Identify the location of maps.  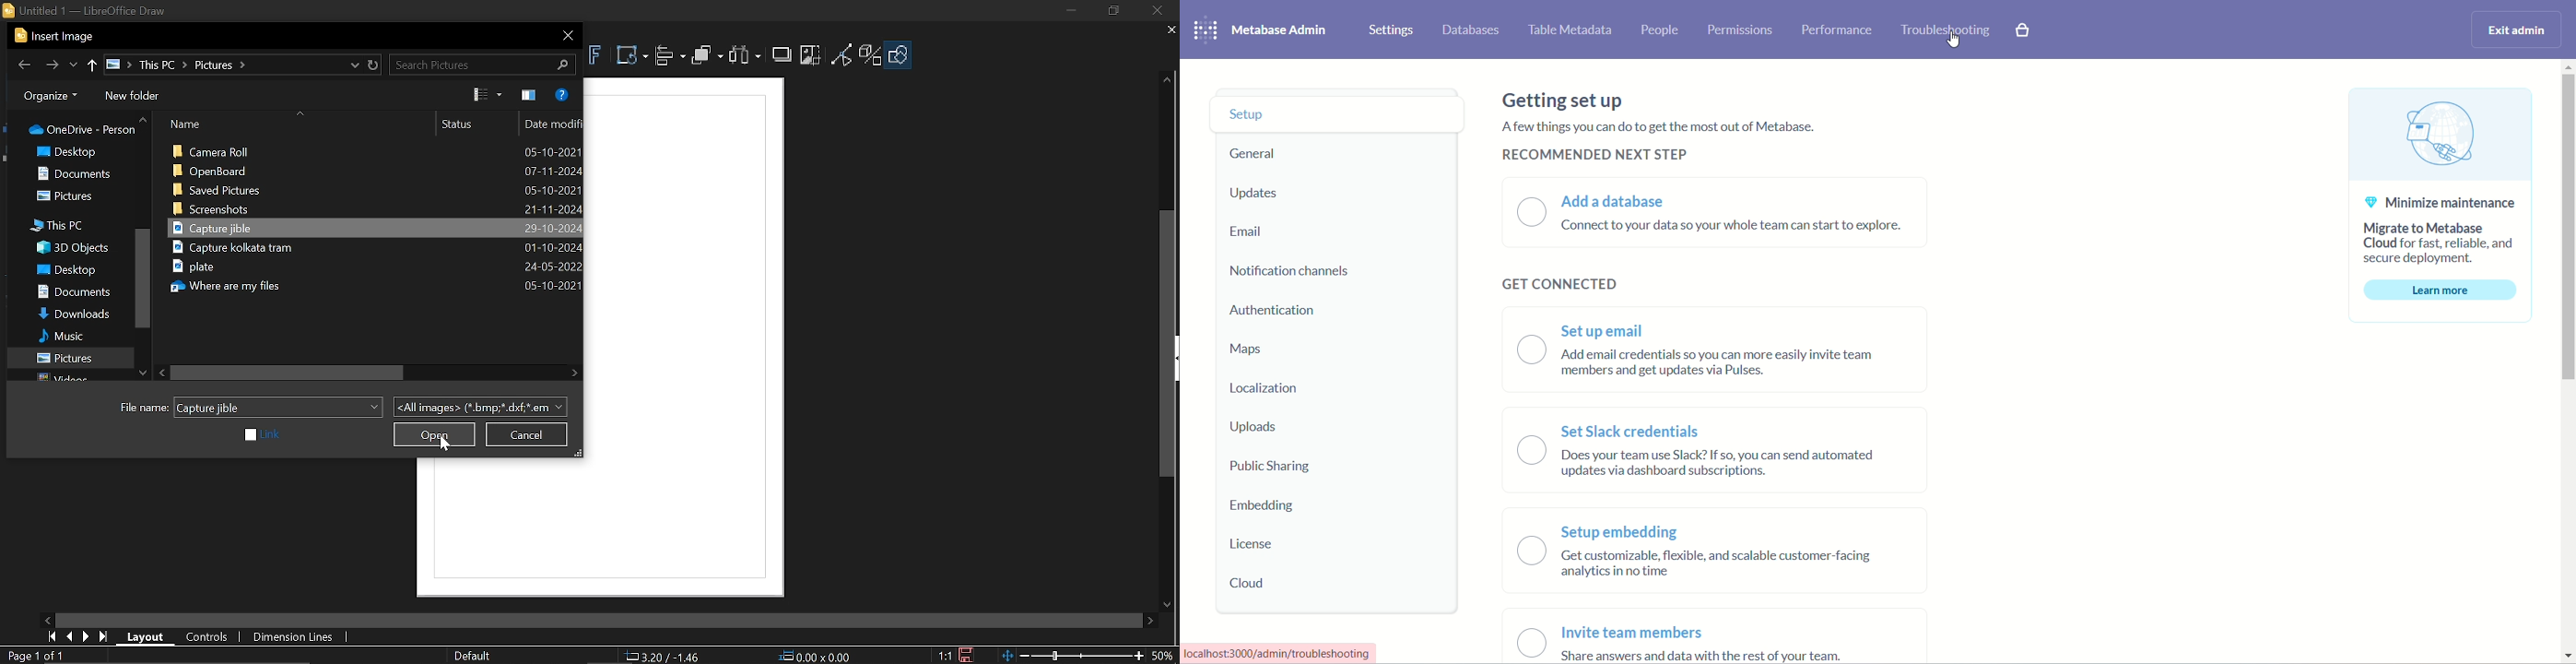
(1247, 352).